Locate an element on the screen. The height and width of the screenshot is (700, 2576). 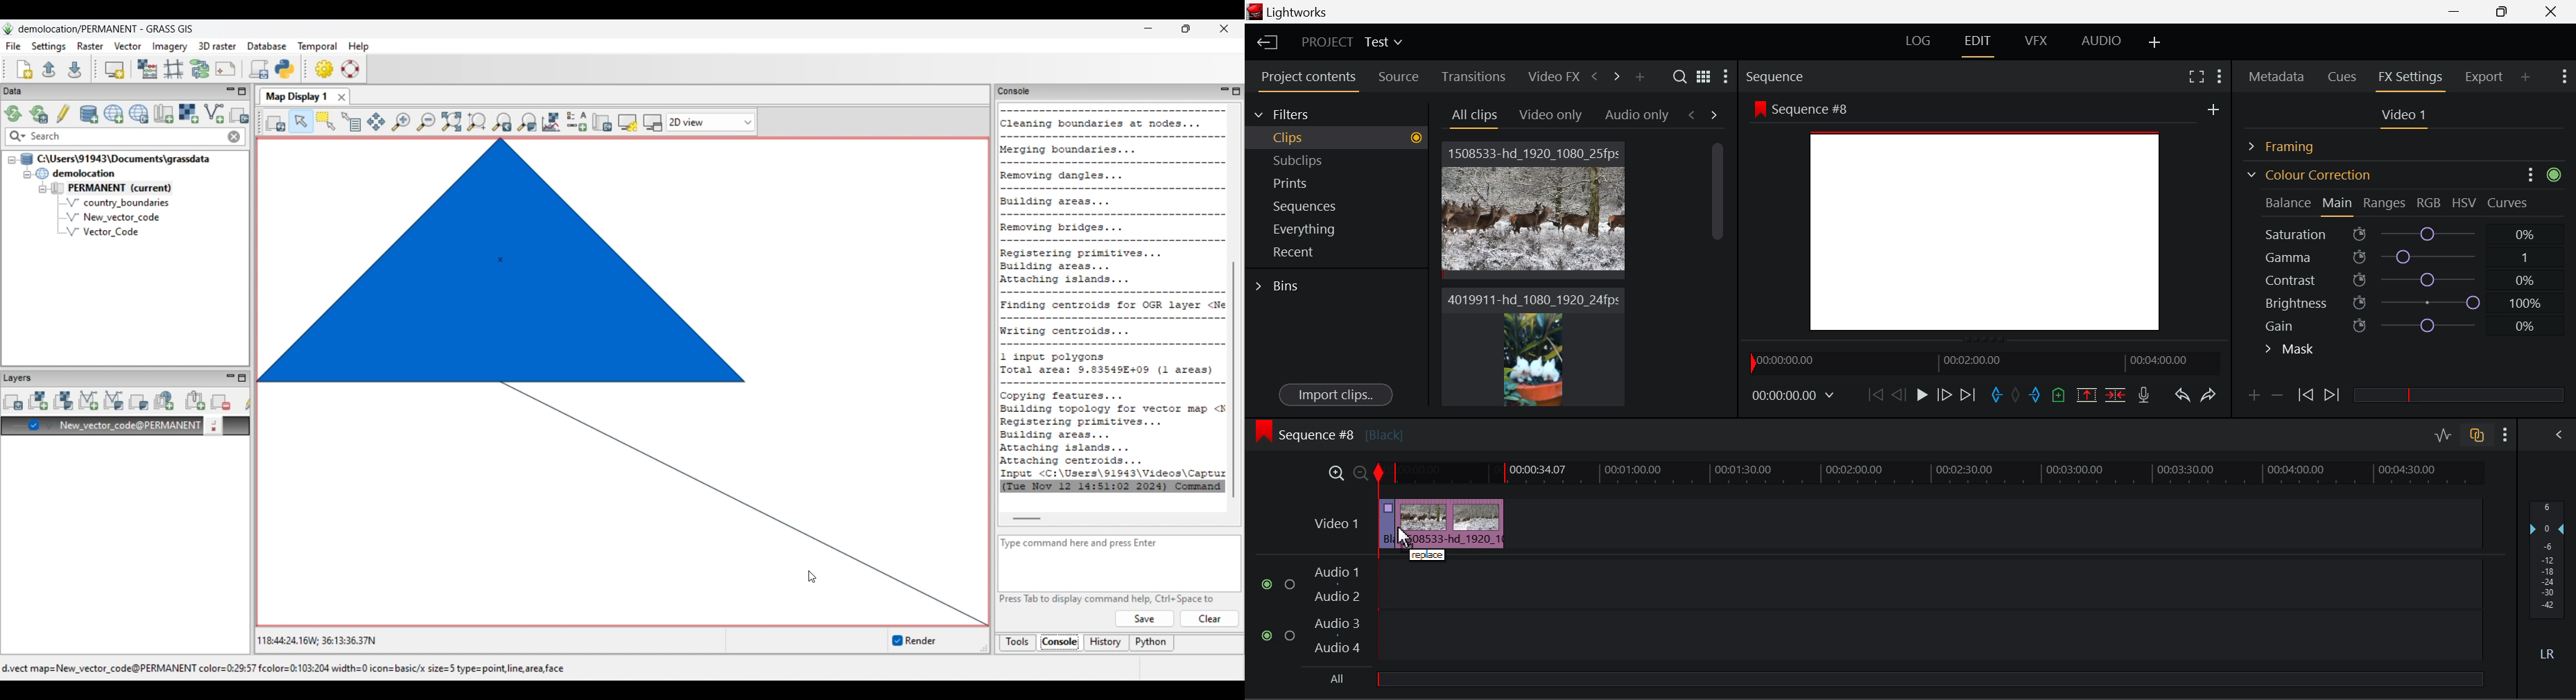
Show Settings is located at coordinates (2218, 74).